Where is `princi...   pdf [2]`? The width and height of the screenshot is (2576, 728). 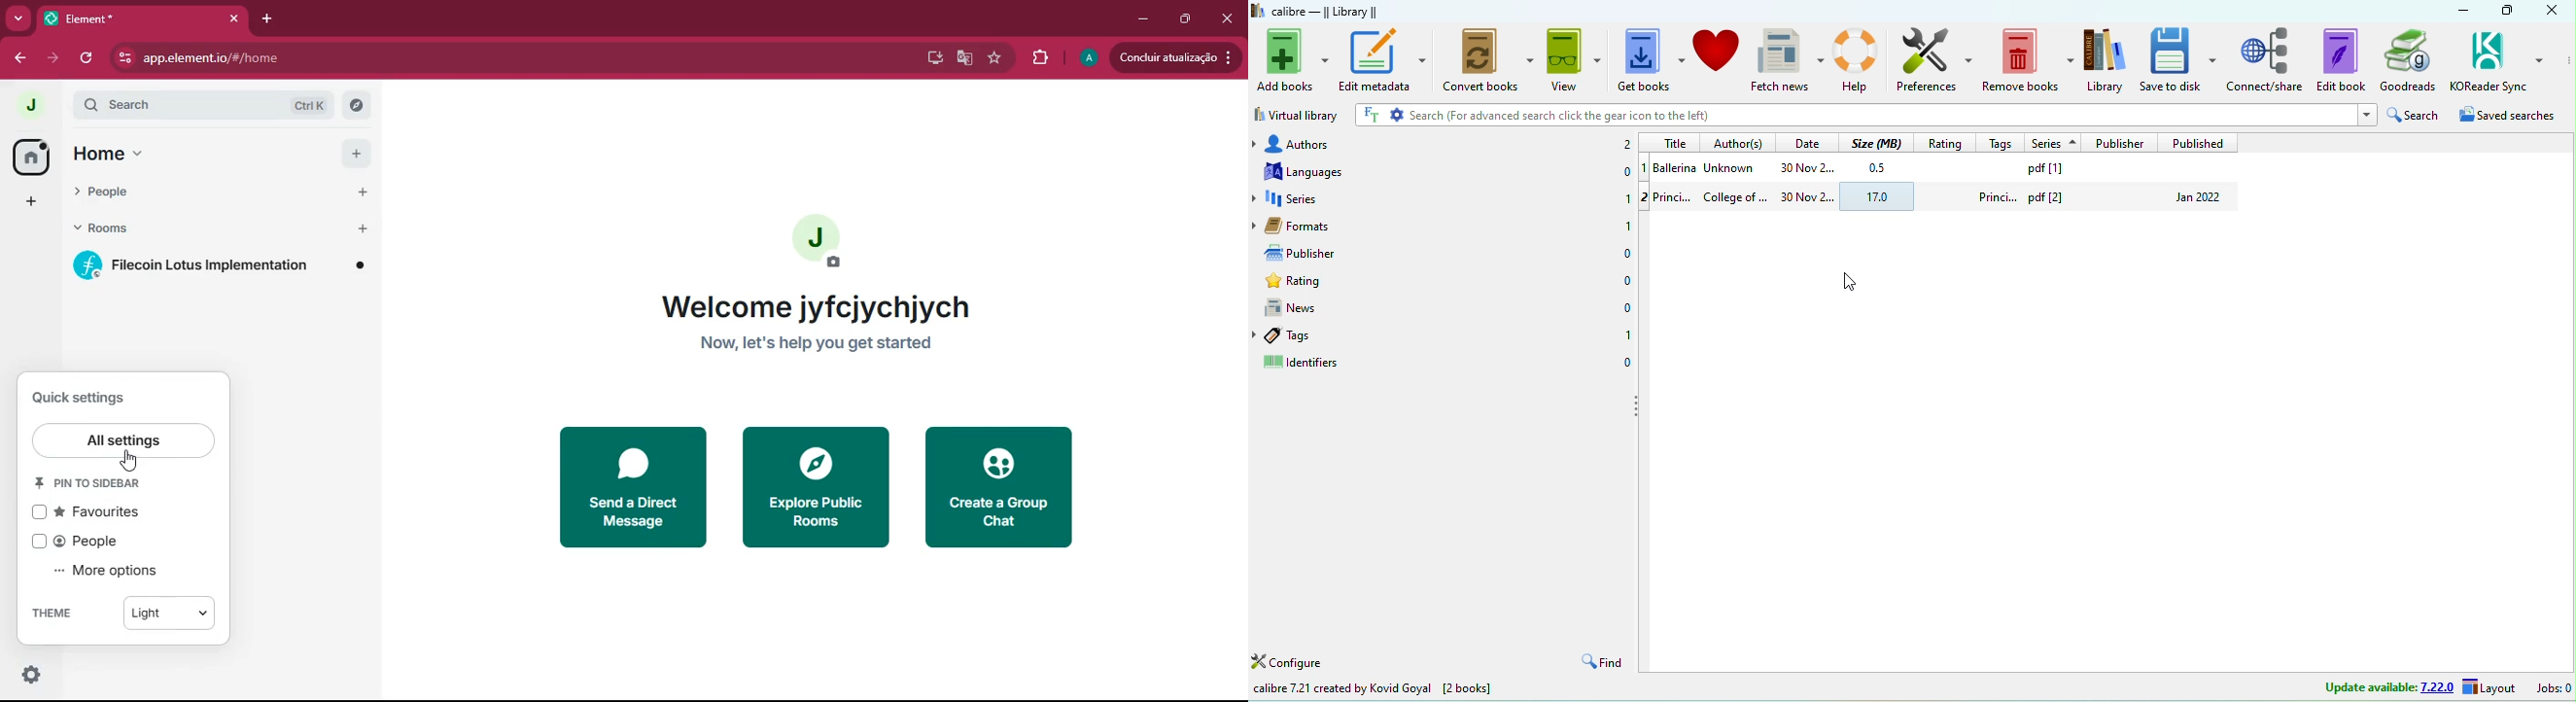 princi...   pdf [2] is located at coordinates (2043, 196).